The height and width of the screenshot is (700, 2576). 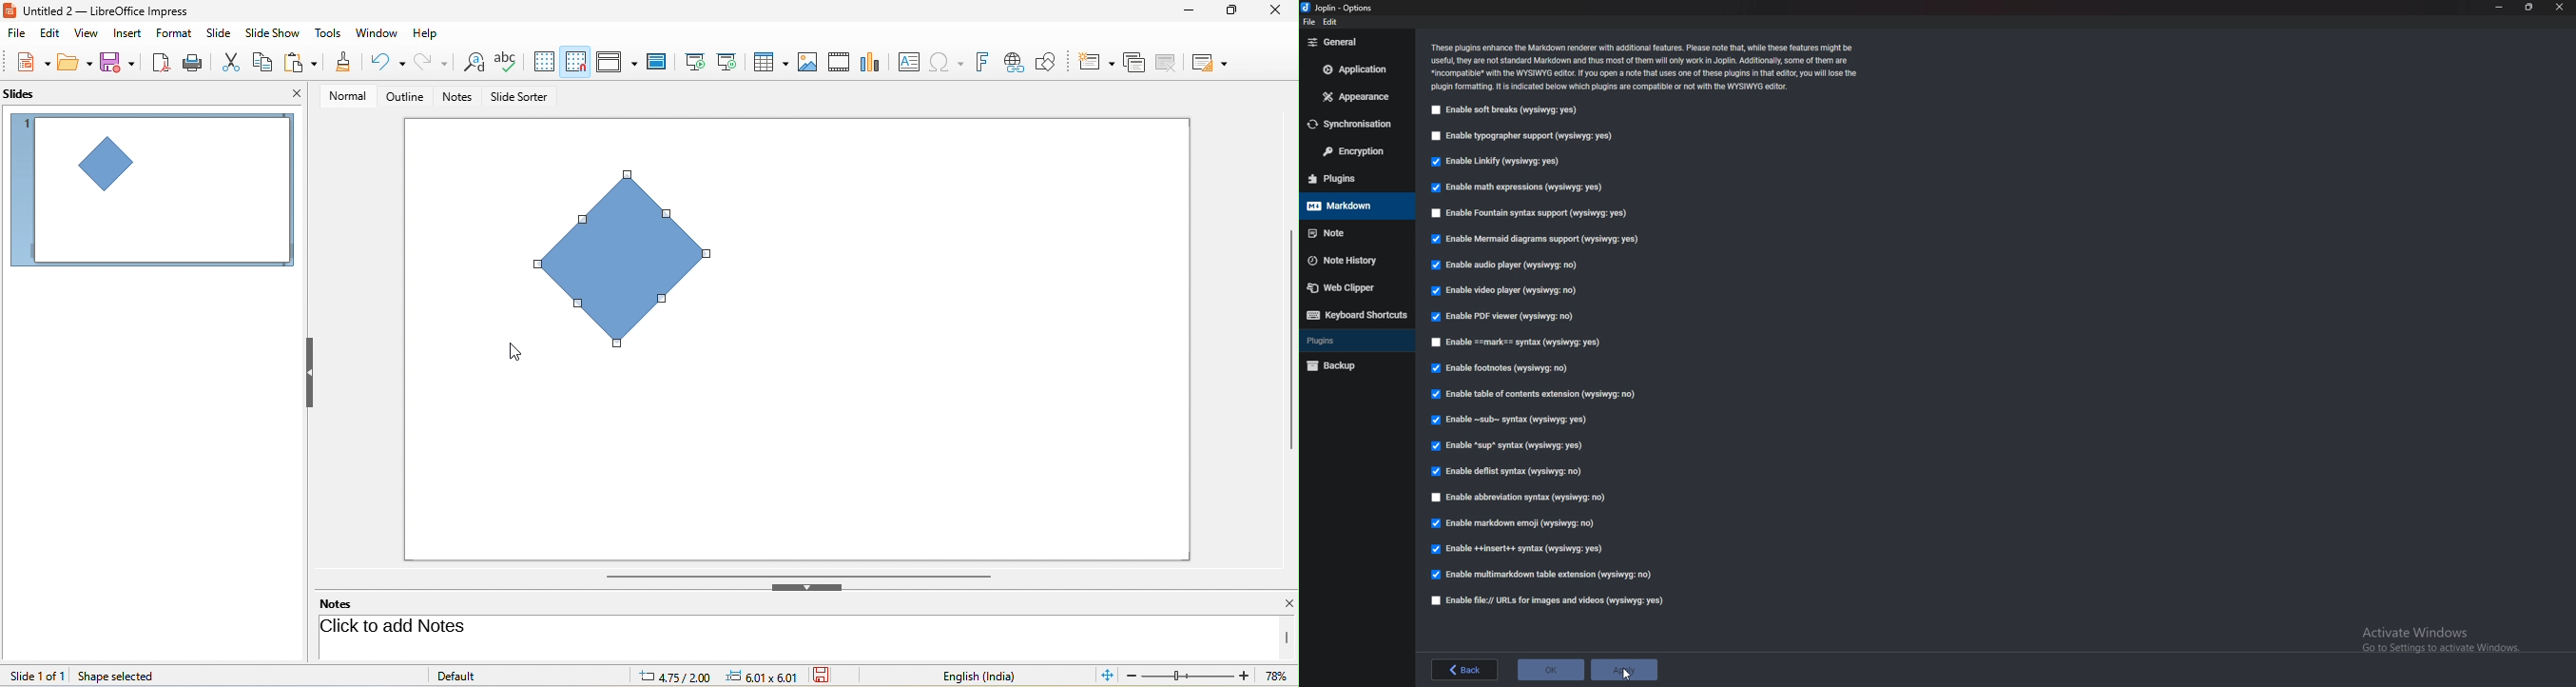 I want to click on Webclipper, so click(x=1358, y=287).